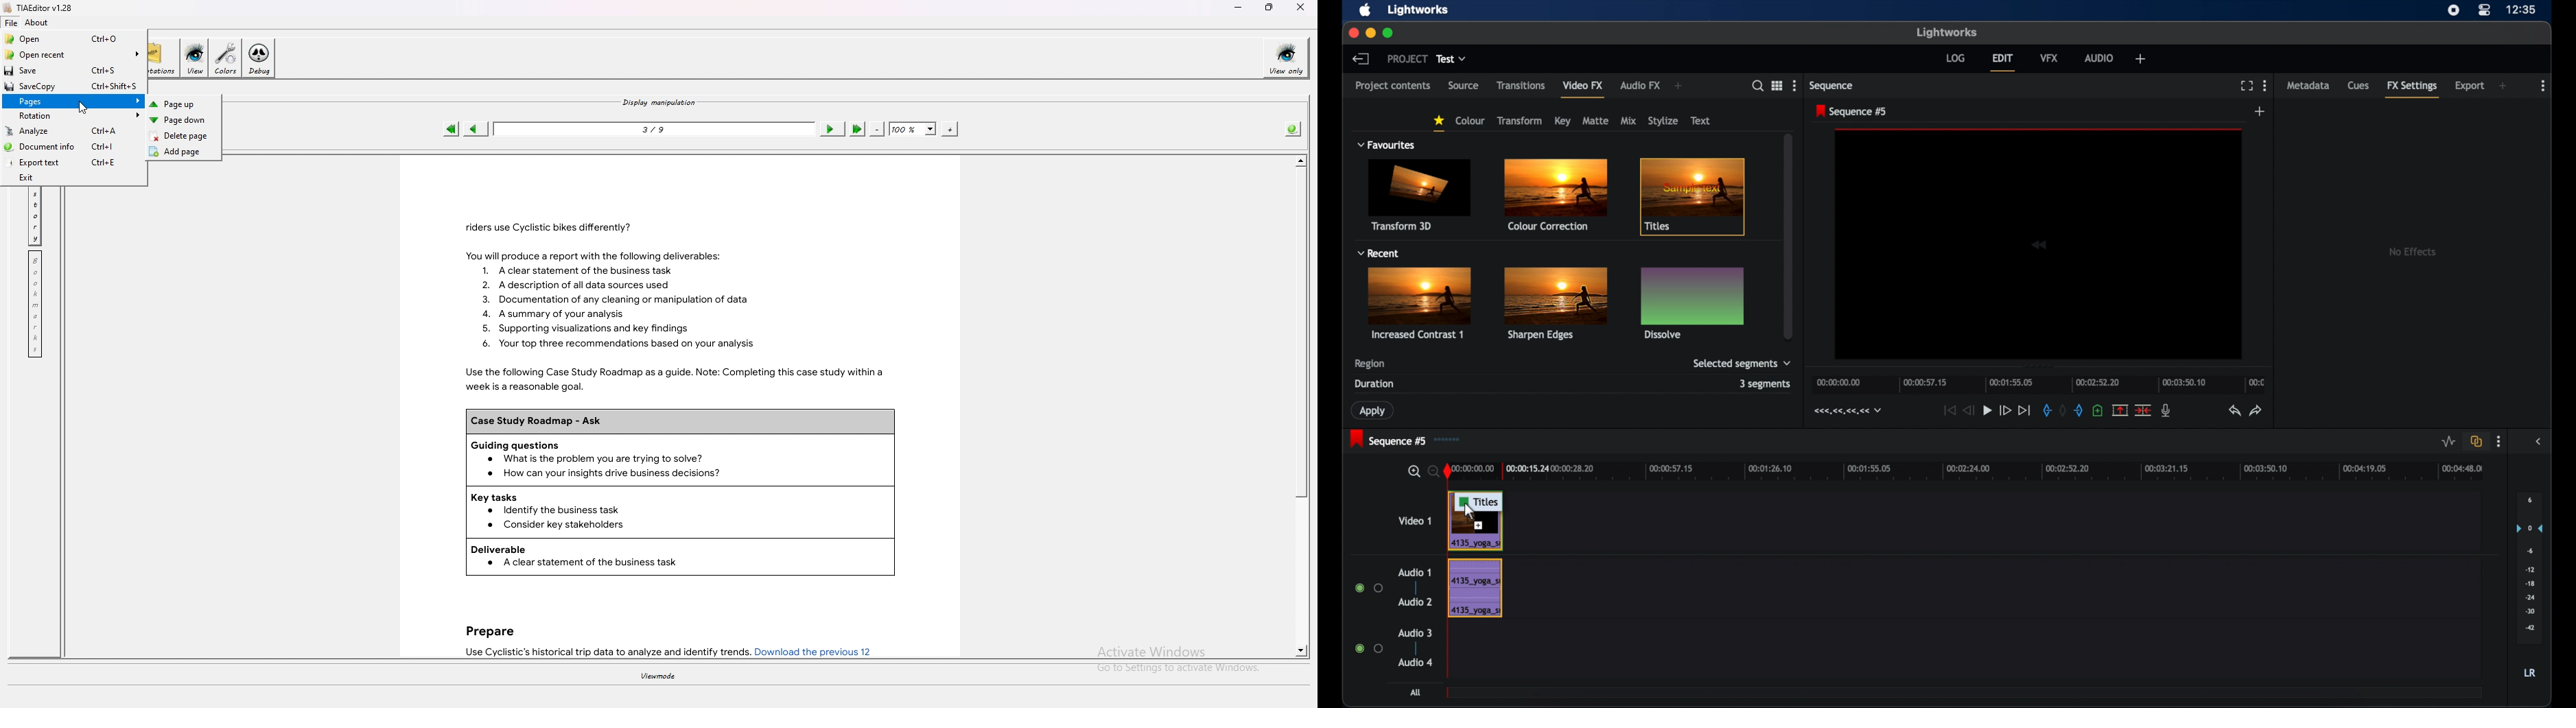 This screenshot has height=728, width=2576. What do you see at coordinates (1663, 121) in the screenshot?
I see `stylize` at bounding box center [1663, 121].